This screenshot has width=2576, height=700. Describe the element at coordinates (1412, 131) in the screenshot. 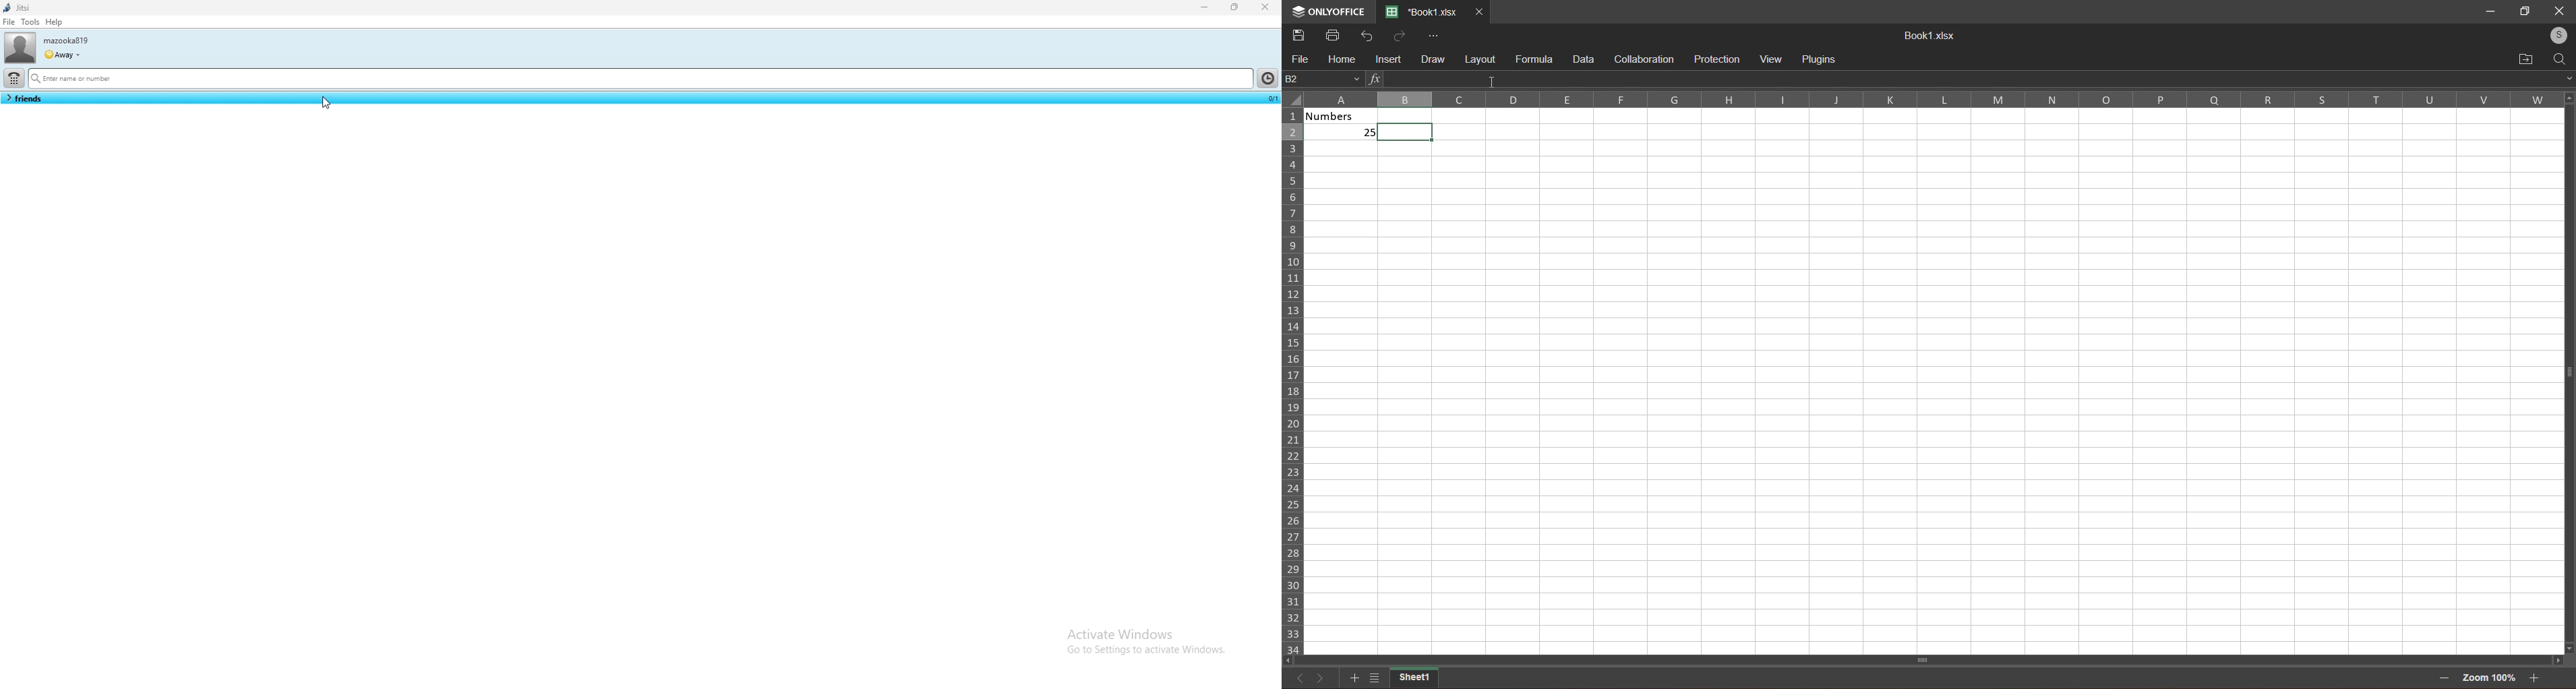

I see `cell select` at that location.